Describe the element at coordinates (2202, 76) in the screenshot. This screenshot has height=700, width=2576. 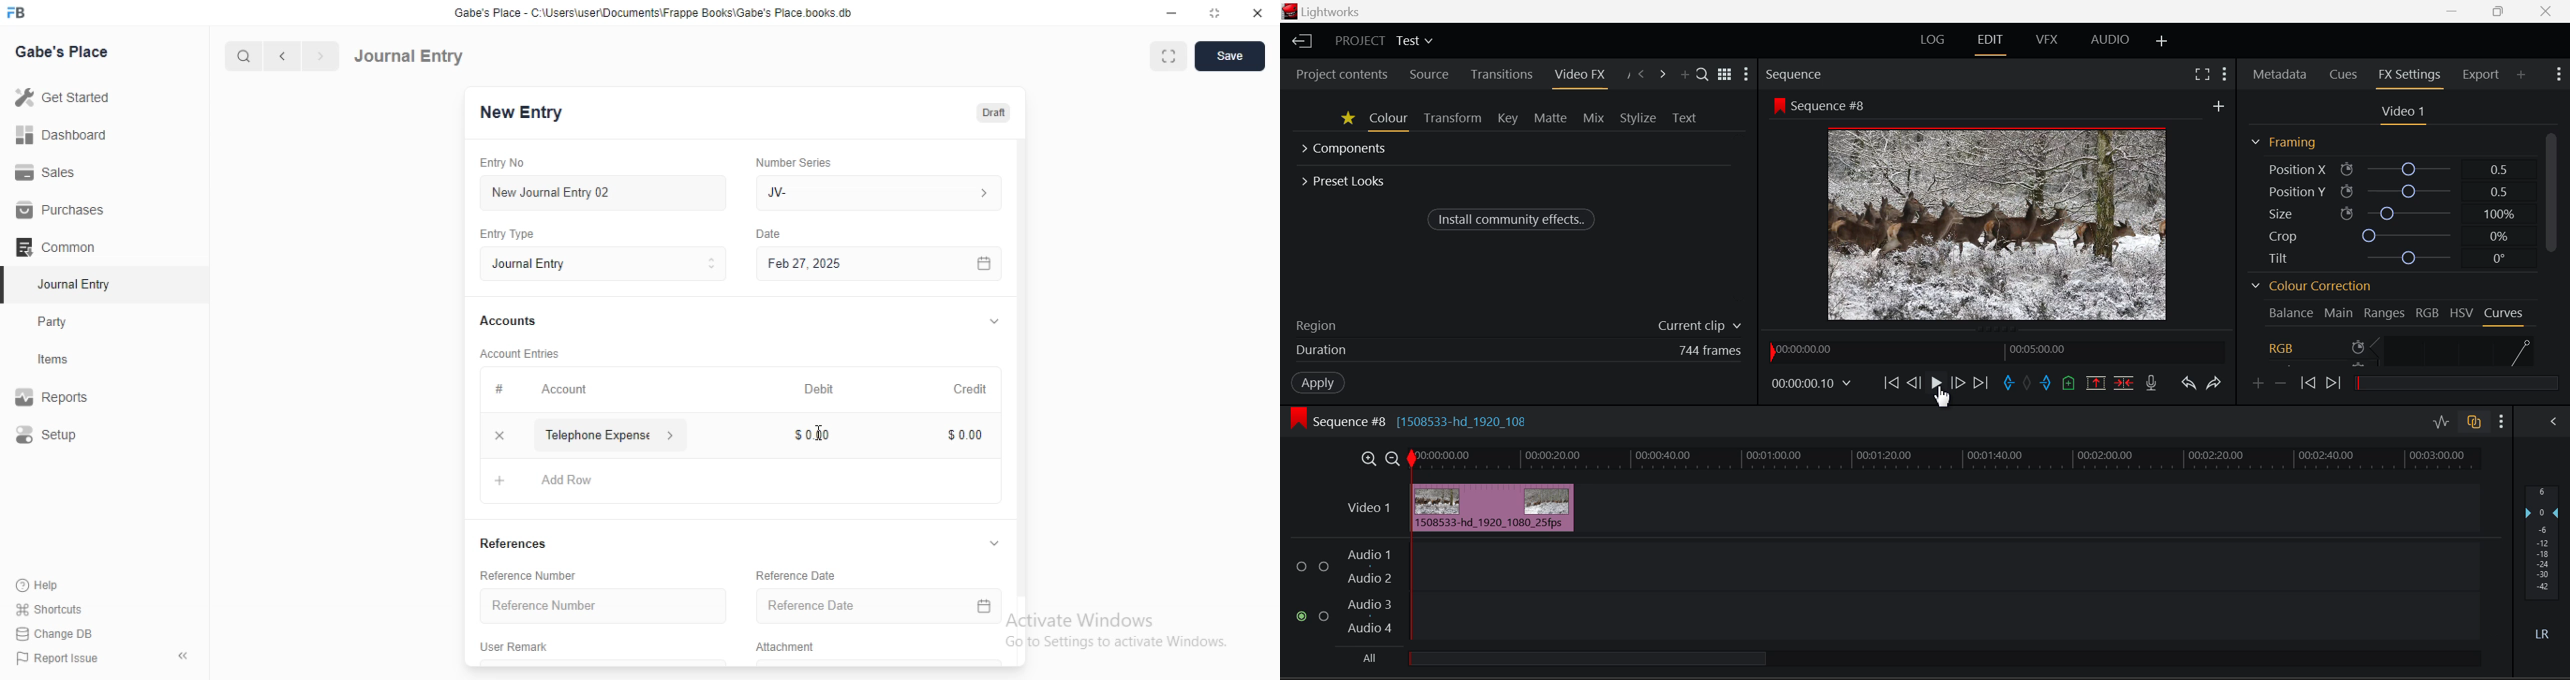
I see `Full Screen` at that location.